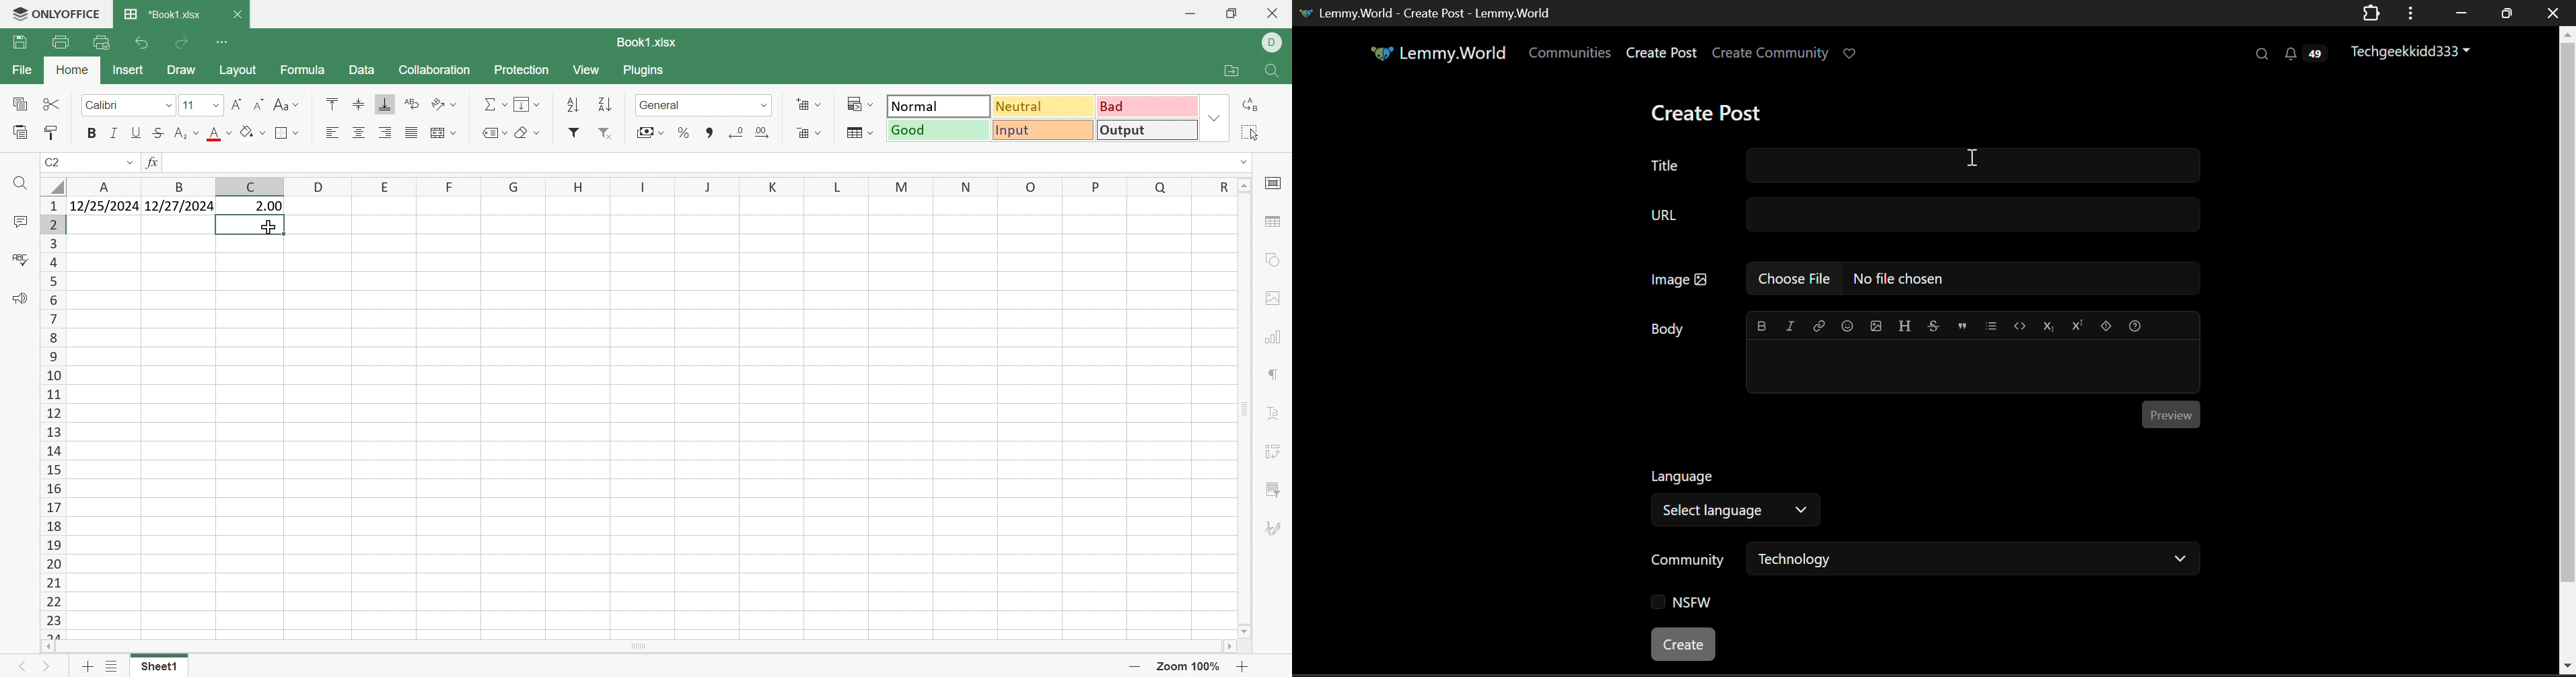 The image size is (2576, 700). What do you see at coordinates (686, 133) in the screenshot?
I see `Percent style` at bounding box center [686, 133].